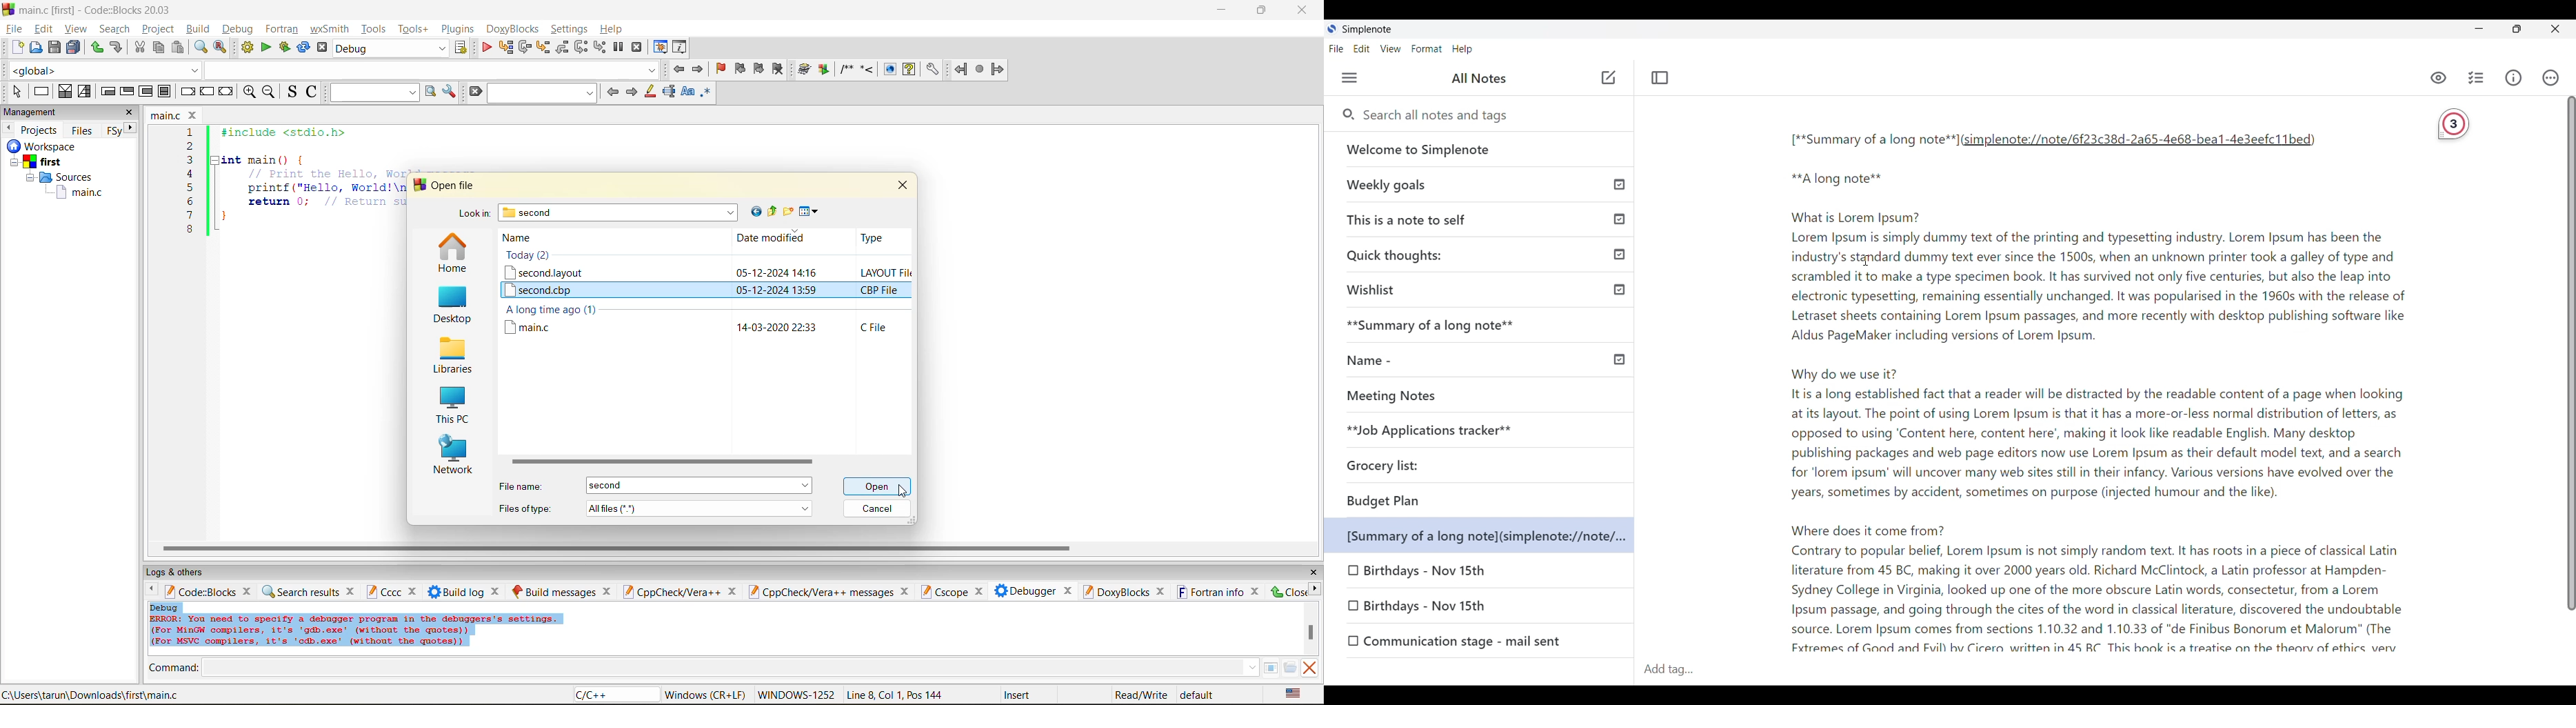 The image size is (2576, 728). Describe the element at coordinates (687, 92) in the screenshot. I see `match case` at that location.